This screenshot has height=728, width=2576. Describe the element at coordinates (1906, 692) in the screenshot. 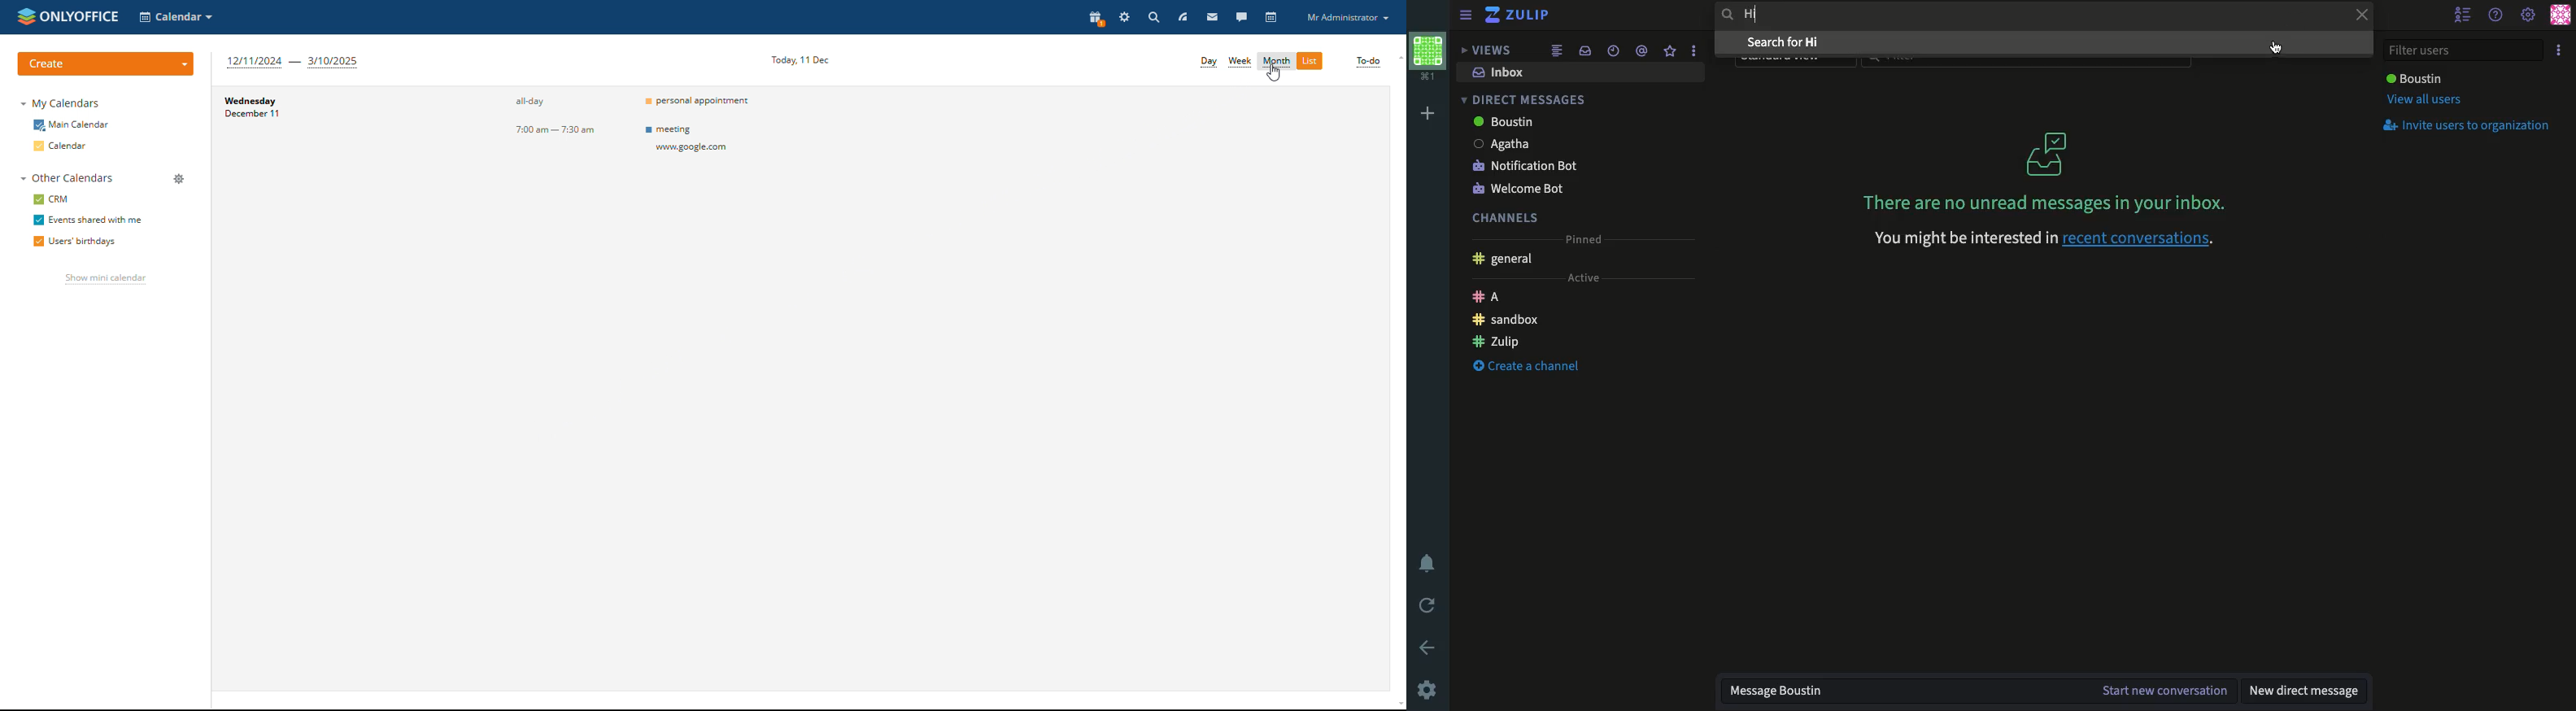

I see `Message` at that location.